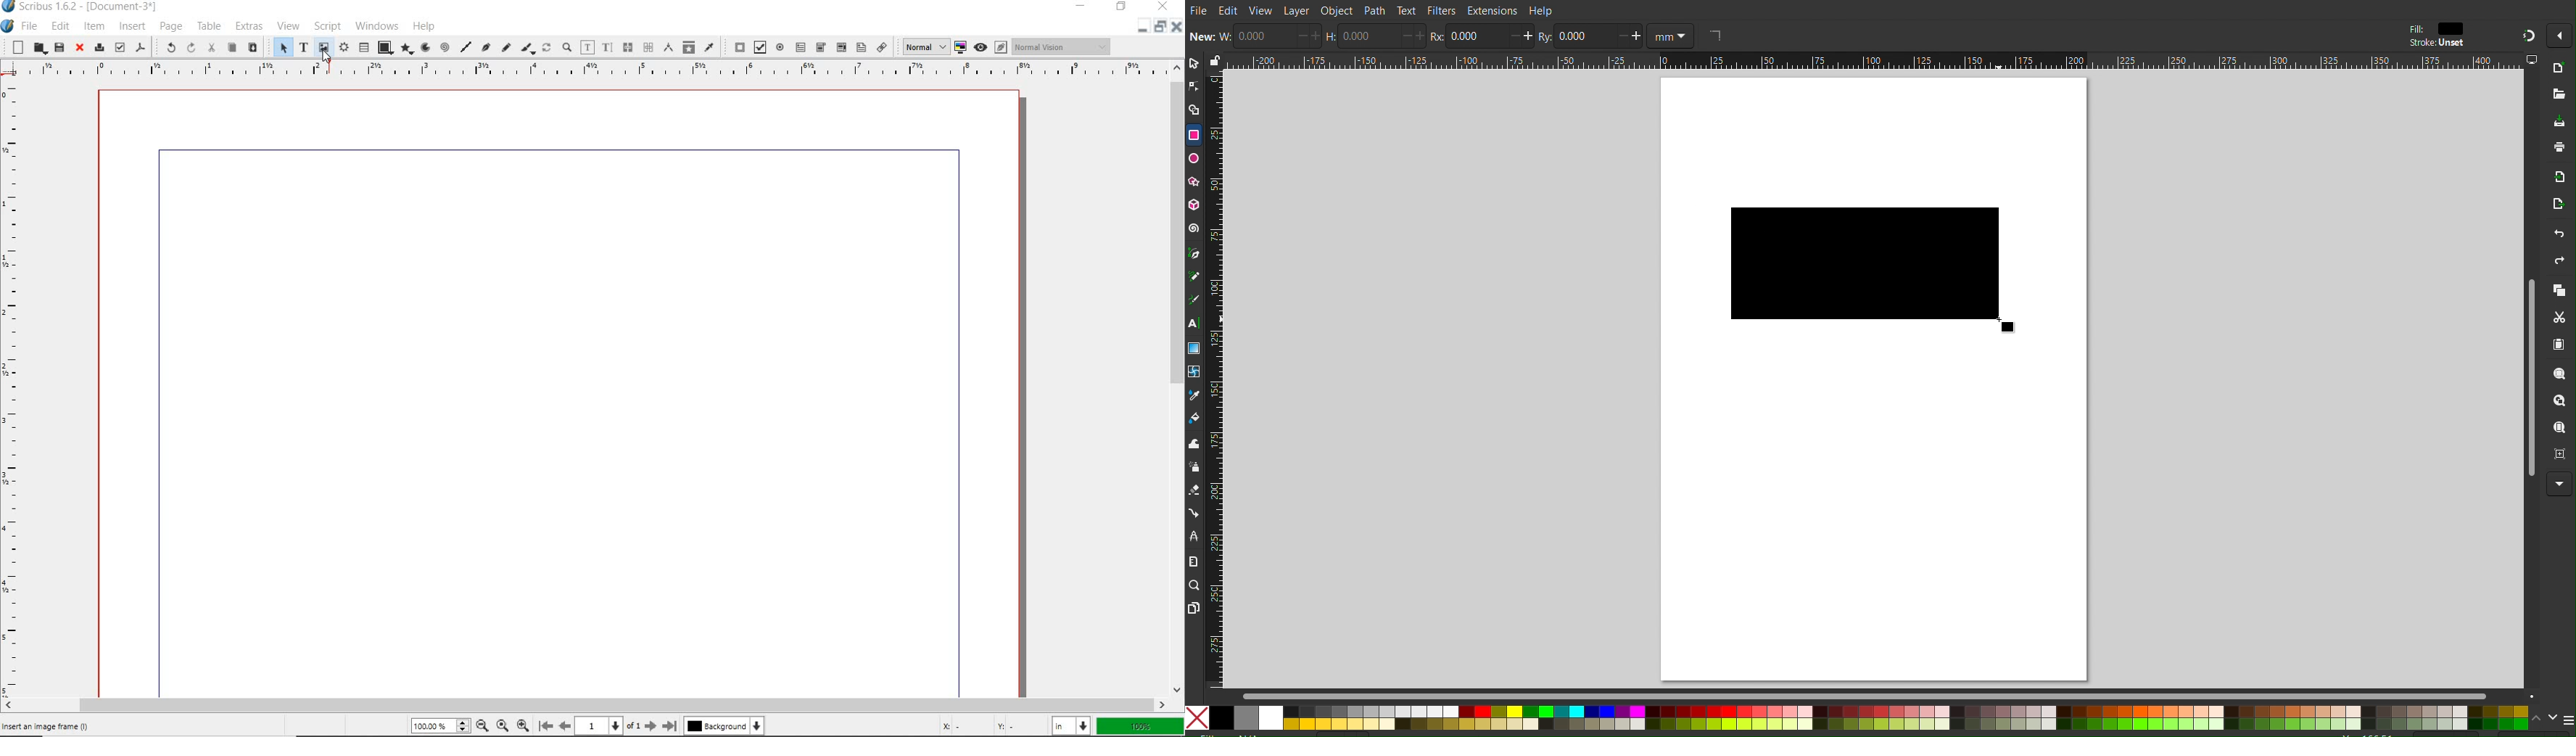 Image resolution: width=2576 pixels, height=756 pixels. Describe the element at coordinates (1063, 47) in the screenshot. I see `visual appearance of display` at that location.